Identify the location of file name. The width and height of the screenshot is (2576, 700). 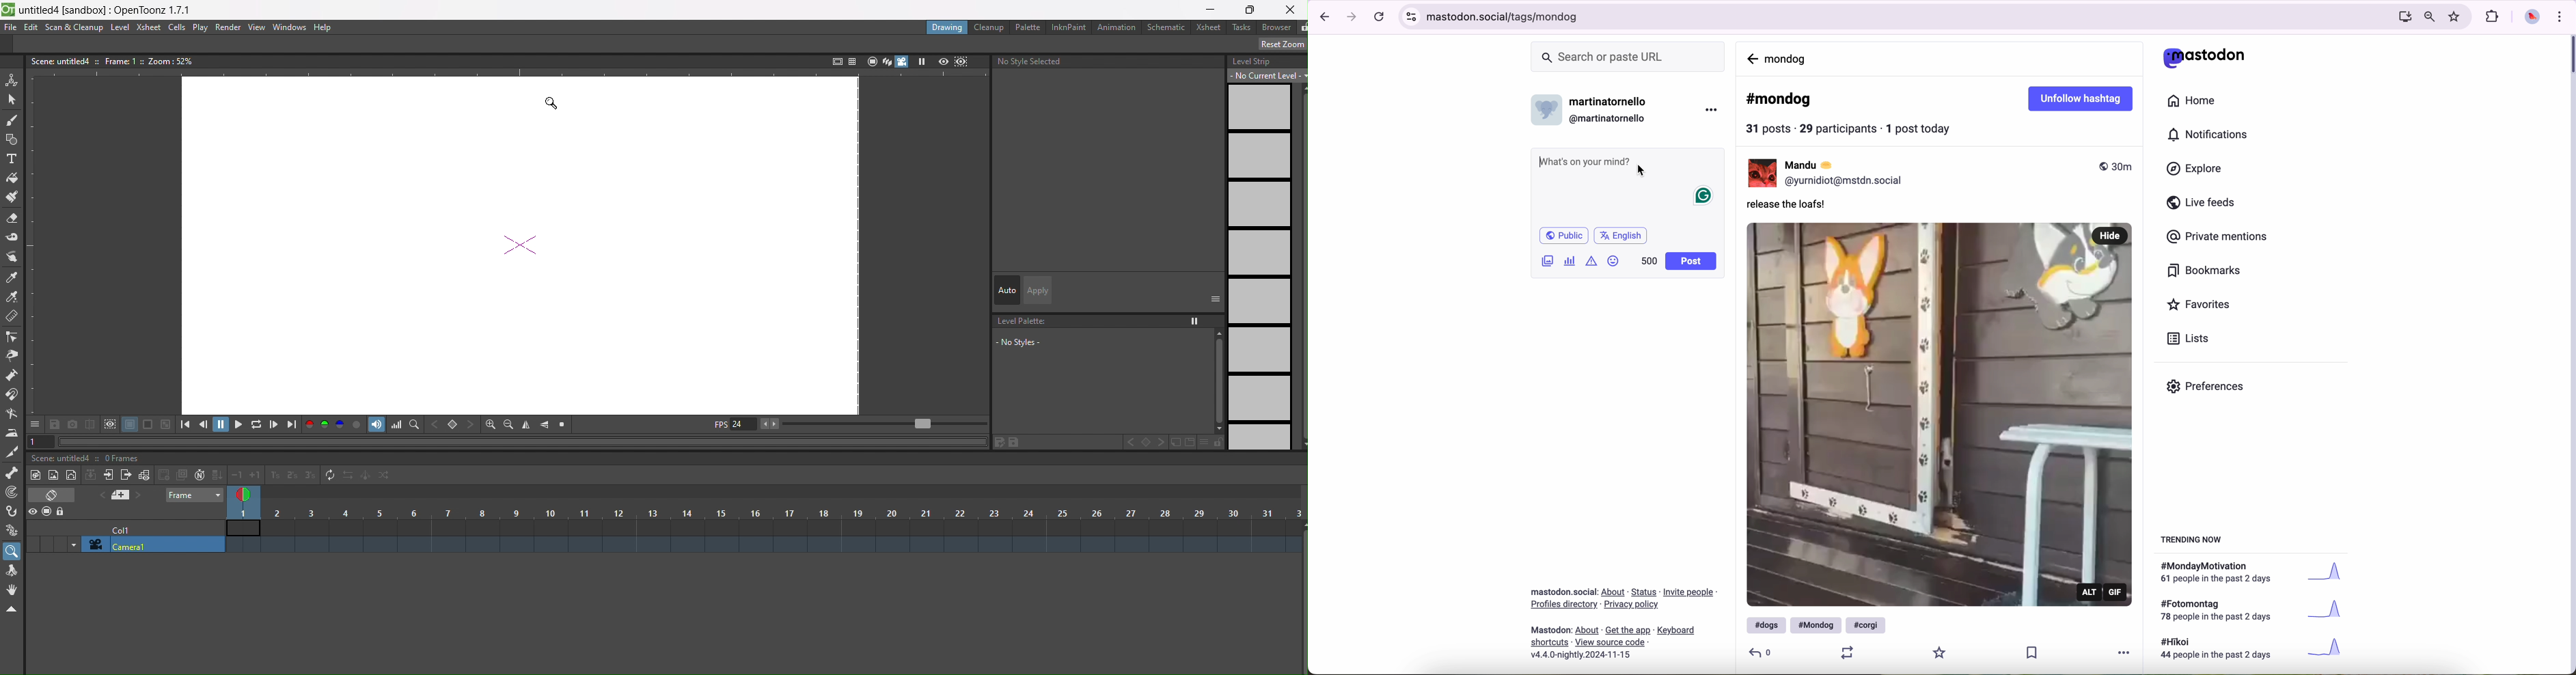
(107, 8).